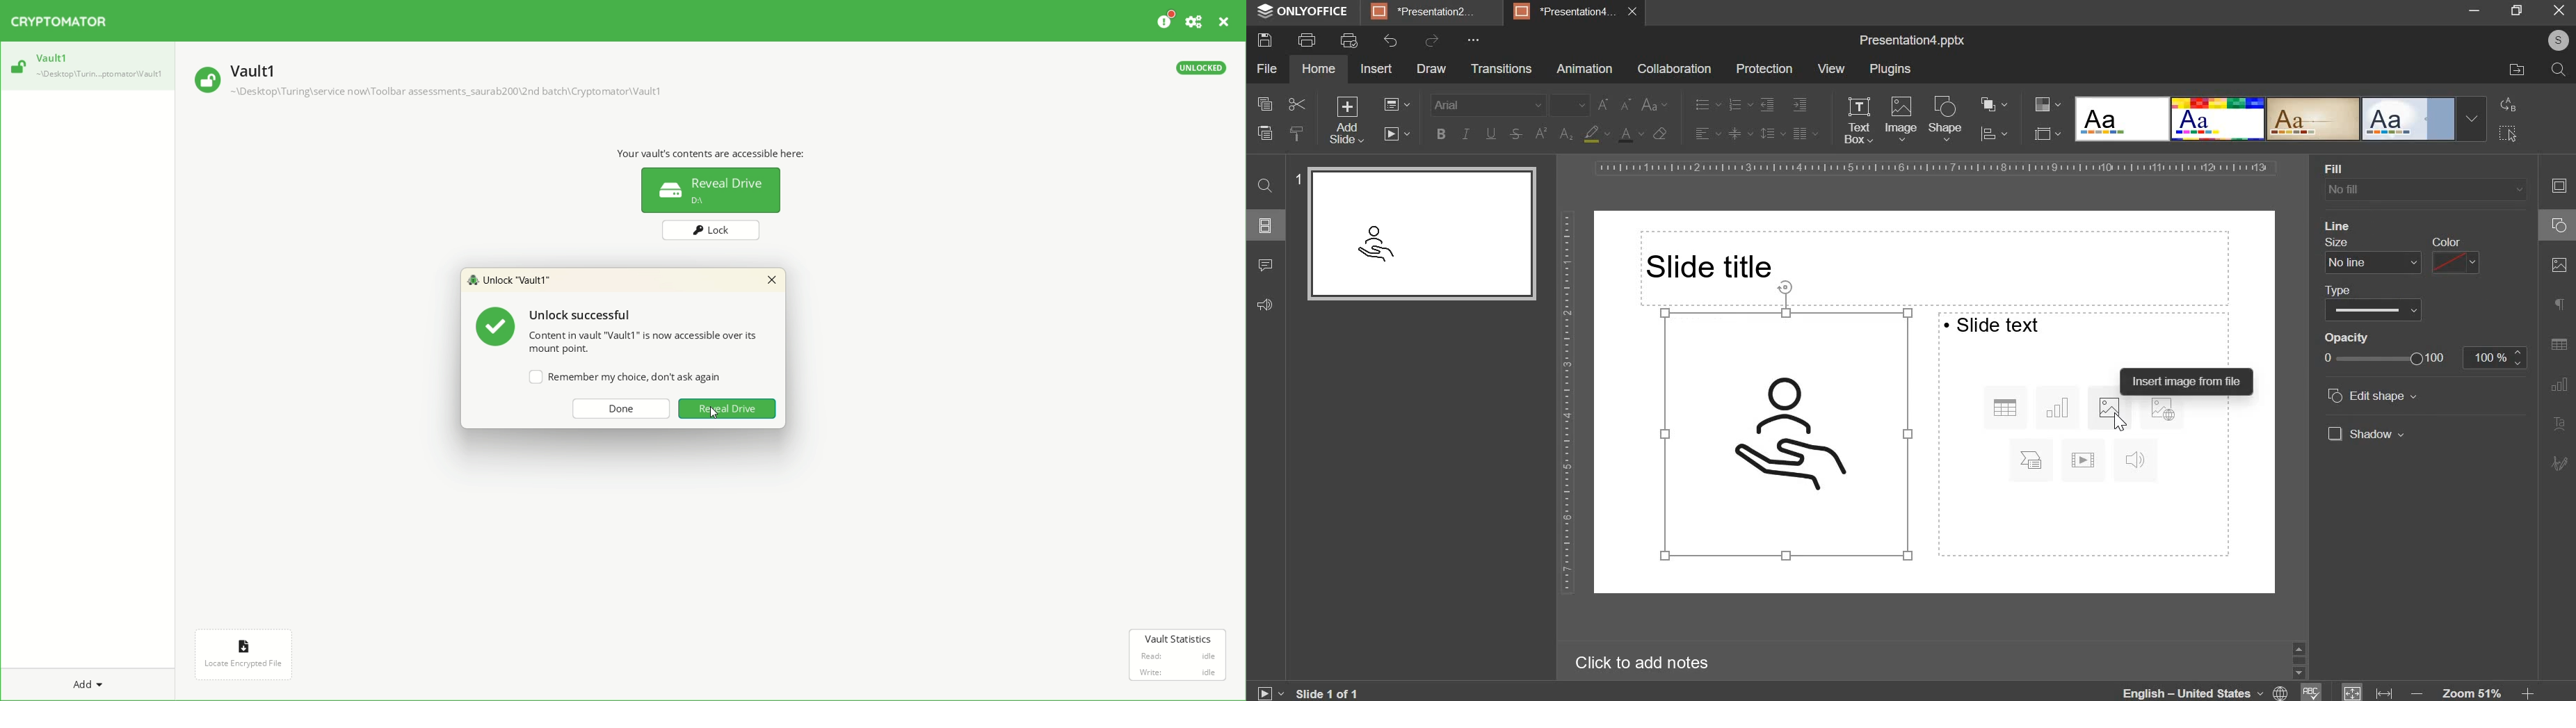 This screenshot has height=728, width=2576. What do you see at coordinates (1989, 102) in the screenshot?
I see `arrangement` at bounding box center [1989, 102].